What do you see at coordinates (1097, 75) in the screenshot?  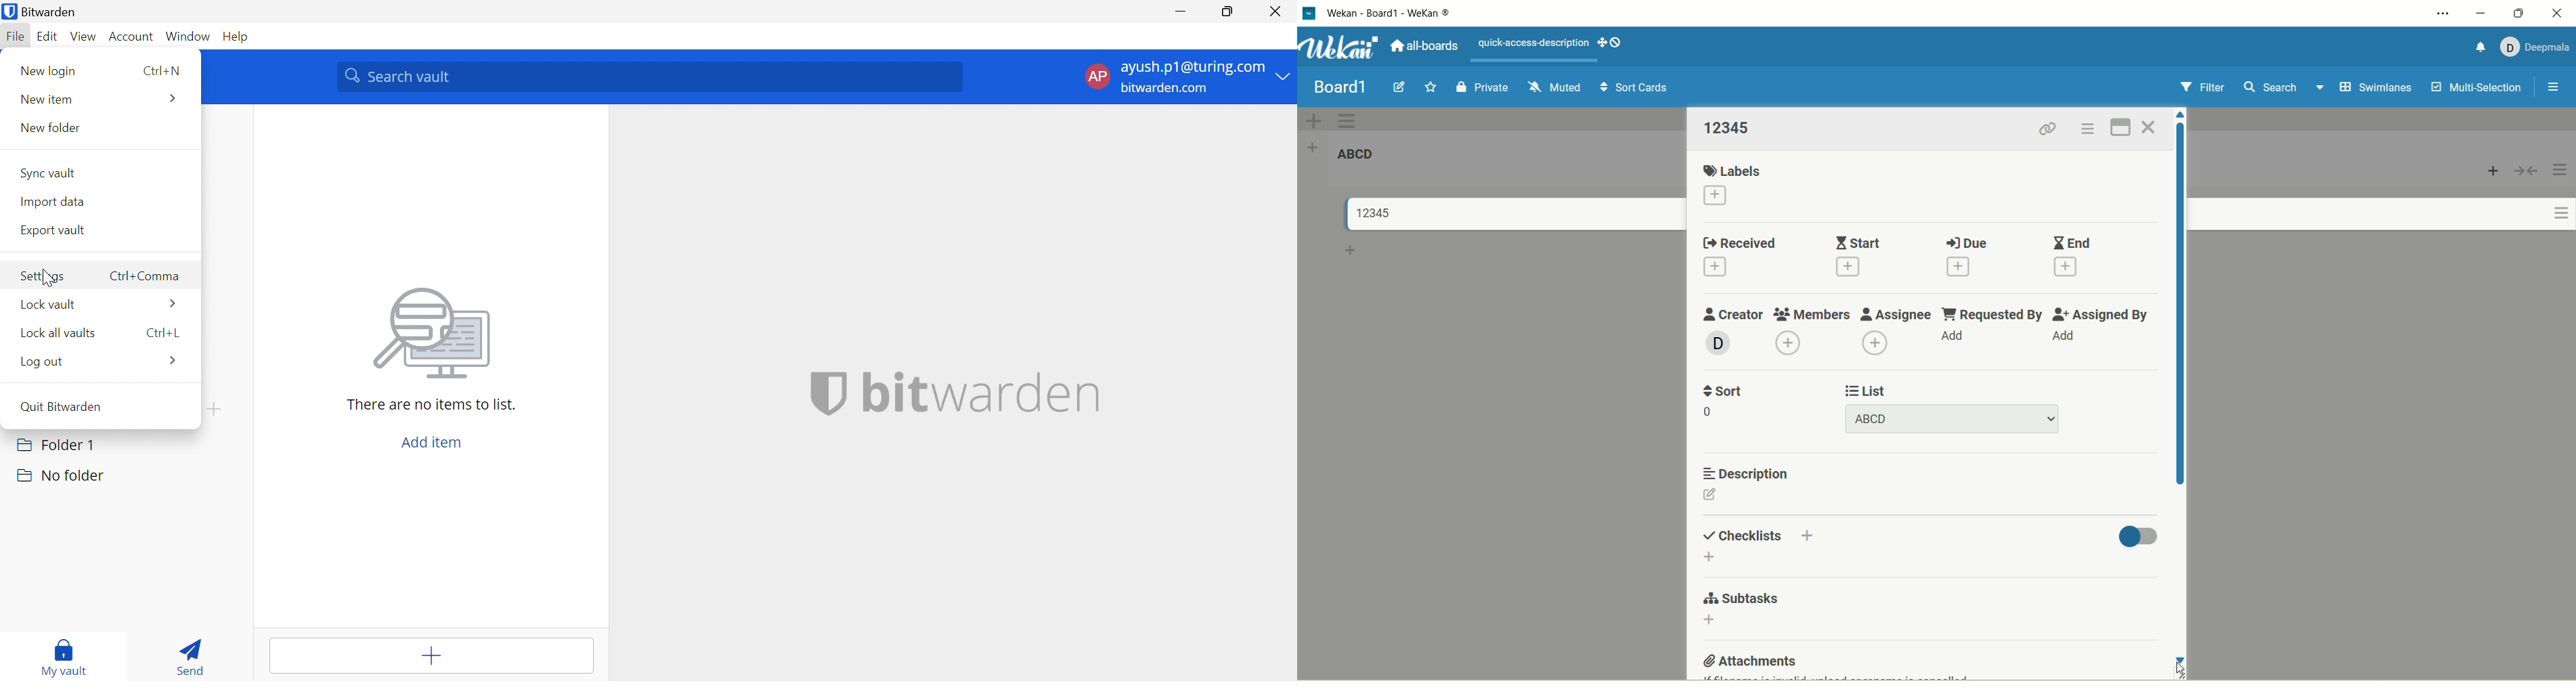 I see `AP` at bounding box center [1097, 75].